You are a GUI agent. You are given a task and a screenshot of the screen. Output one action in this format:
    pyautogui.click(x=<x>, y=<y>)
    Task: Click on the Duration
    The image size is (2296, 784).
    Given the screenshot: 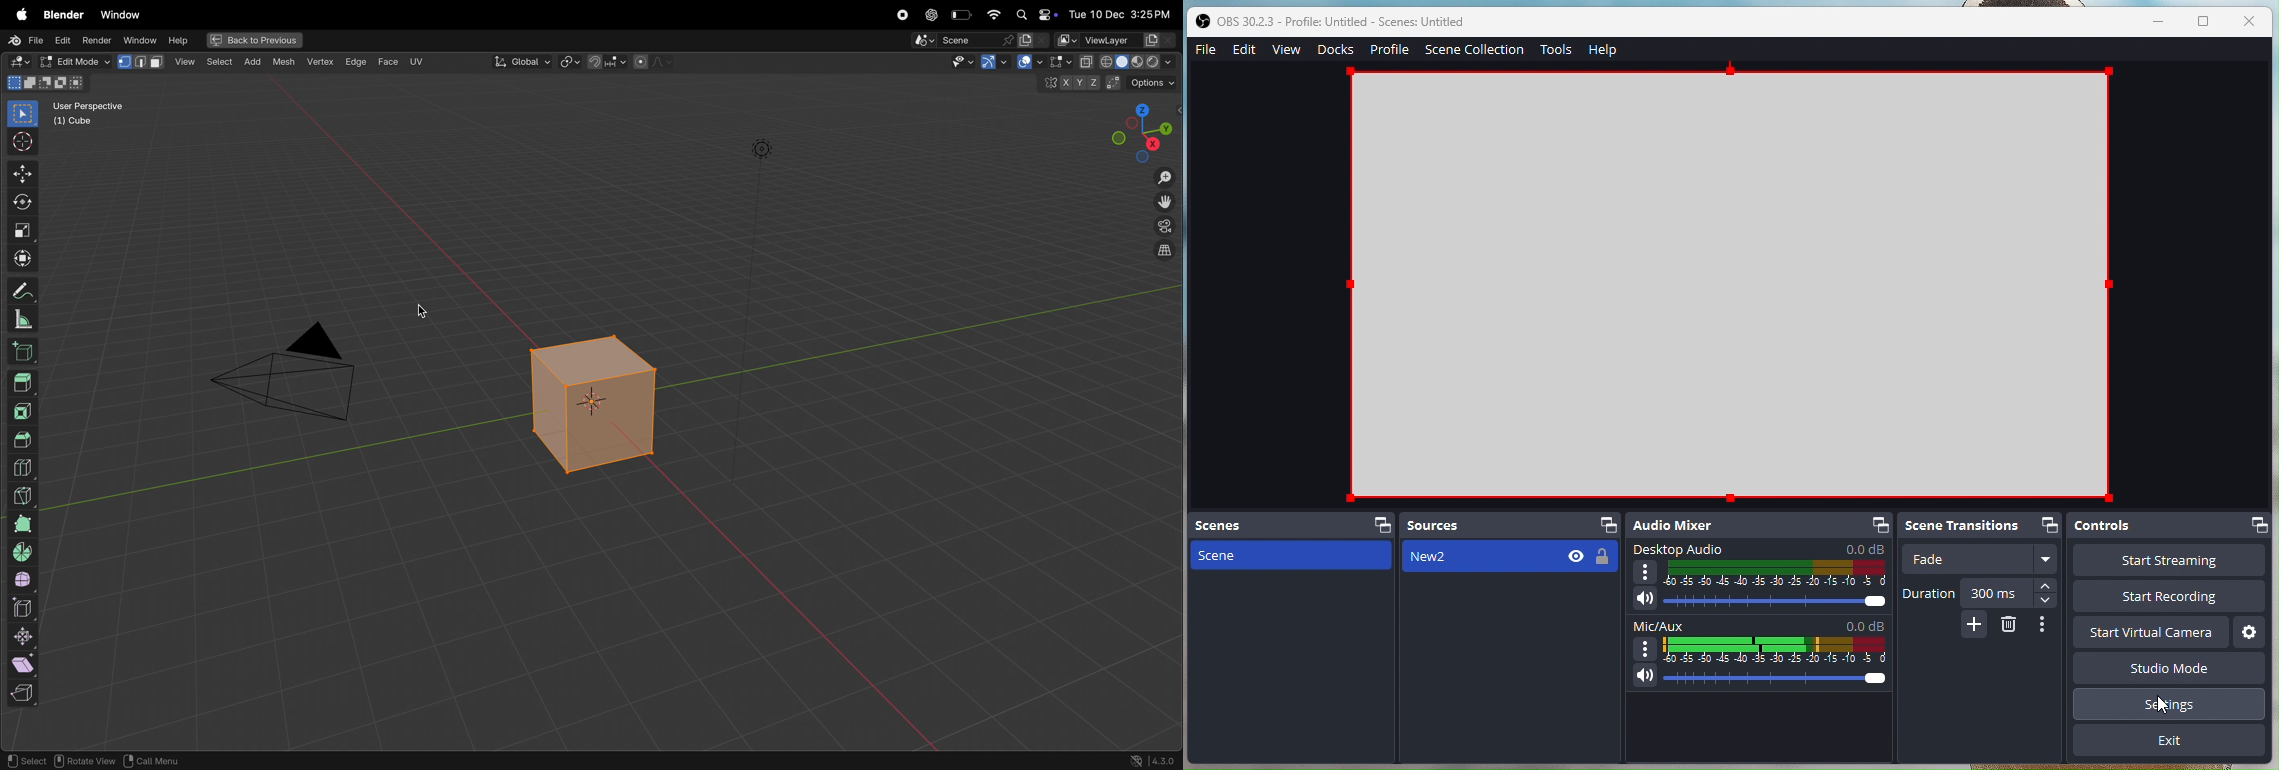 What is the action you would take?
    pyautogui.click(x=1929, y=594)
    